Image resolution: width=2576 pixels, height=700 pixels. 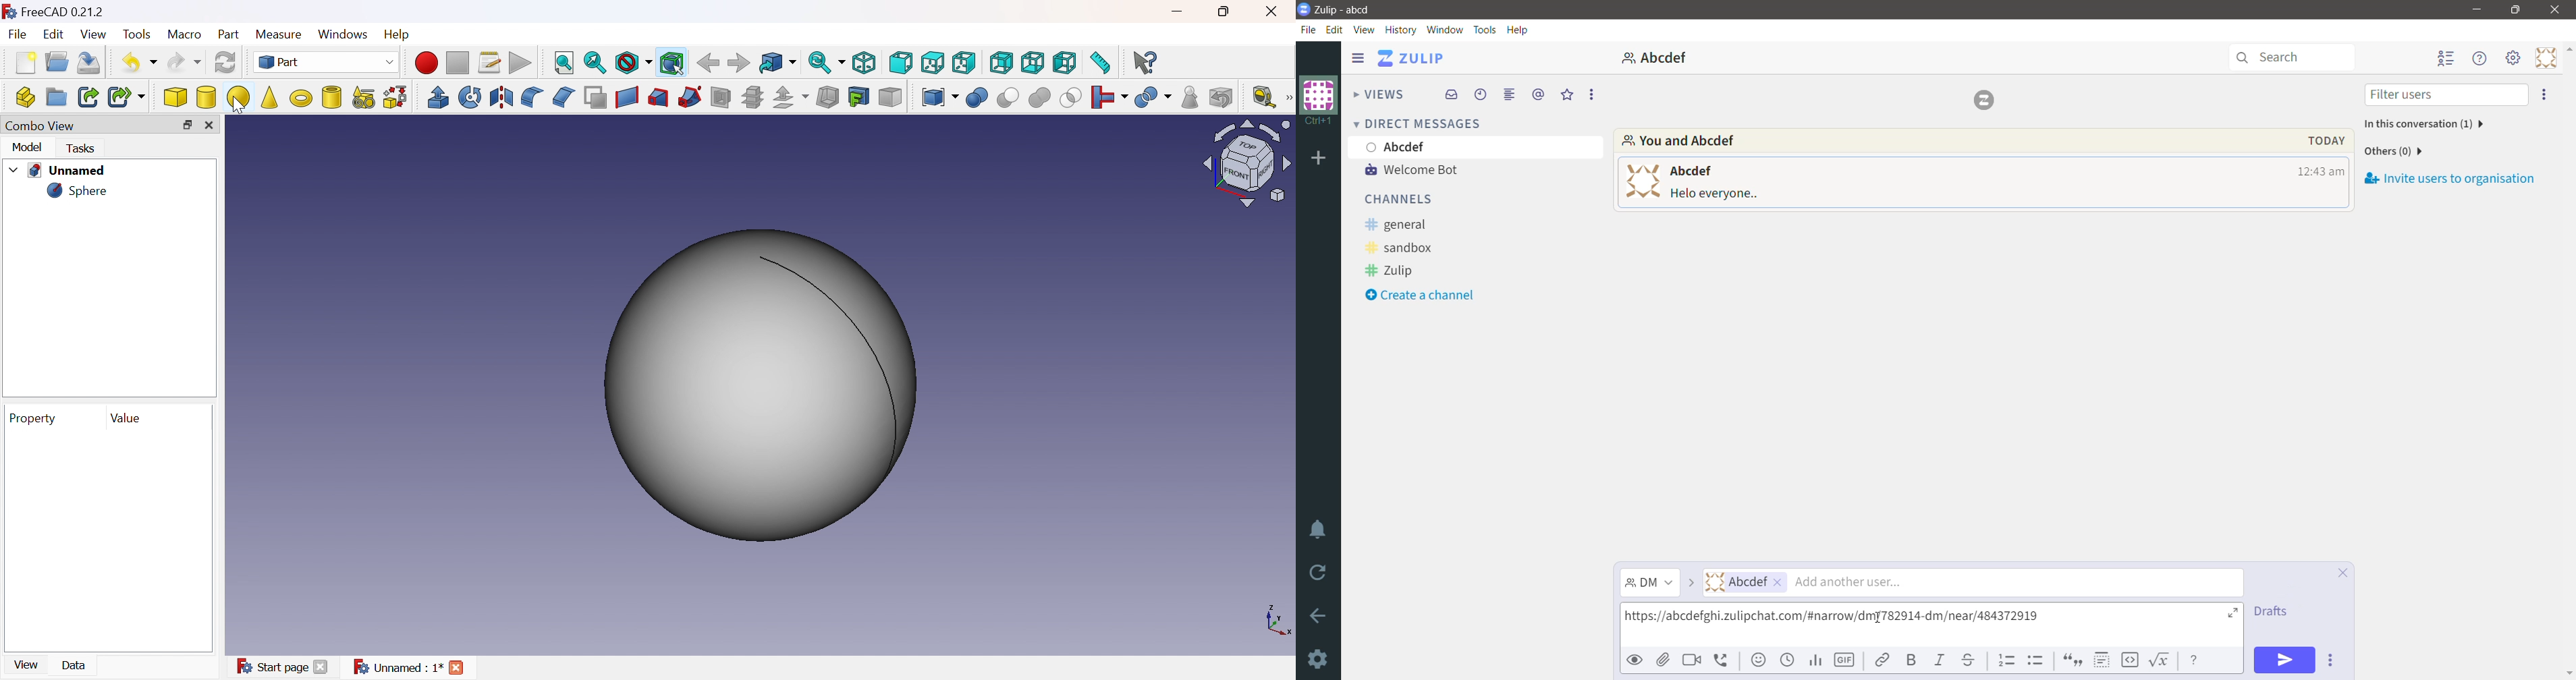 I want to click on Invite users to organization, so click(x=2450, y=178).